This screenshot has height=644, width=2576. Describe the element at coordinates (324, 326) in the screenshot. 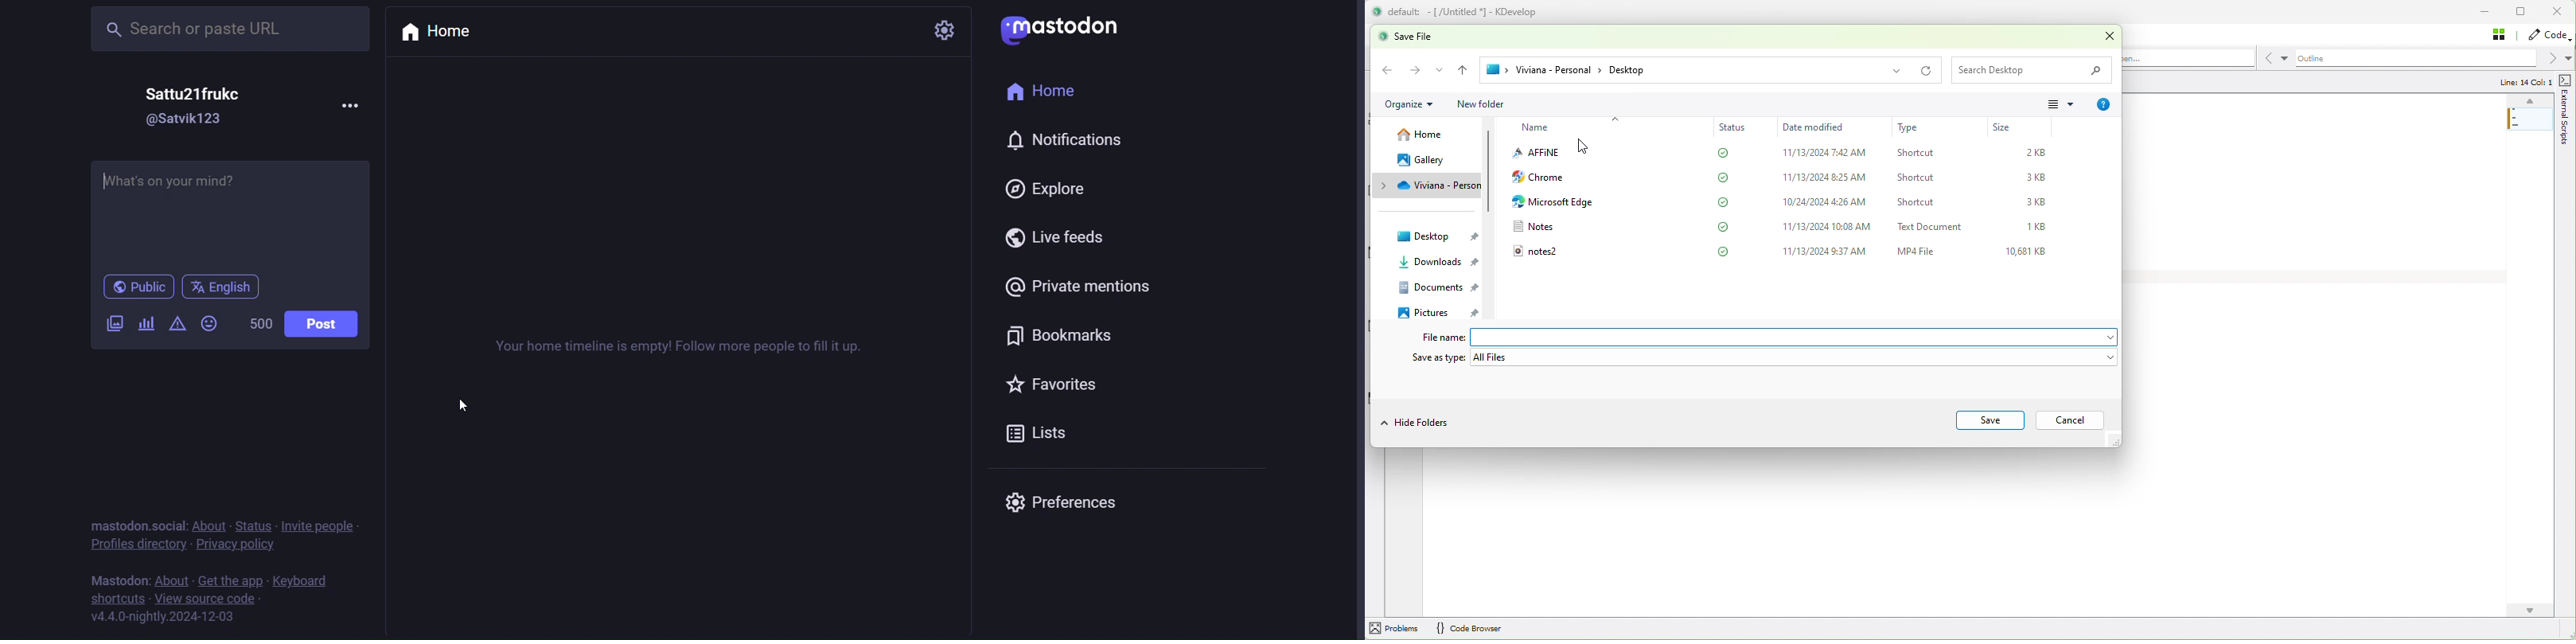

I see `post` at that location.